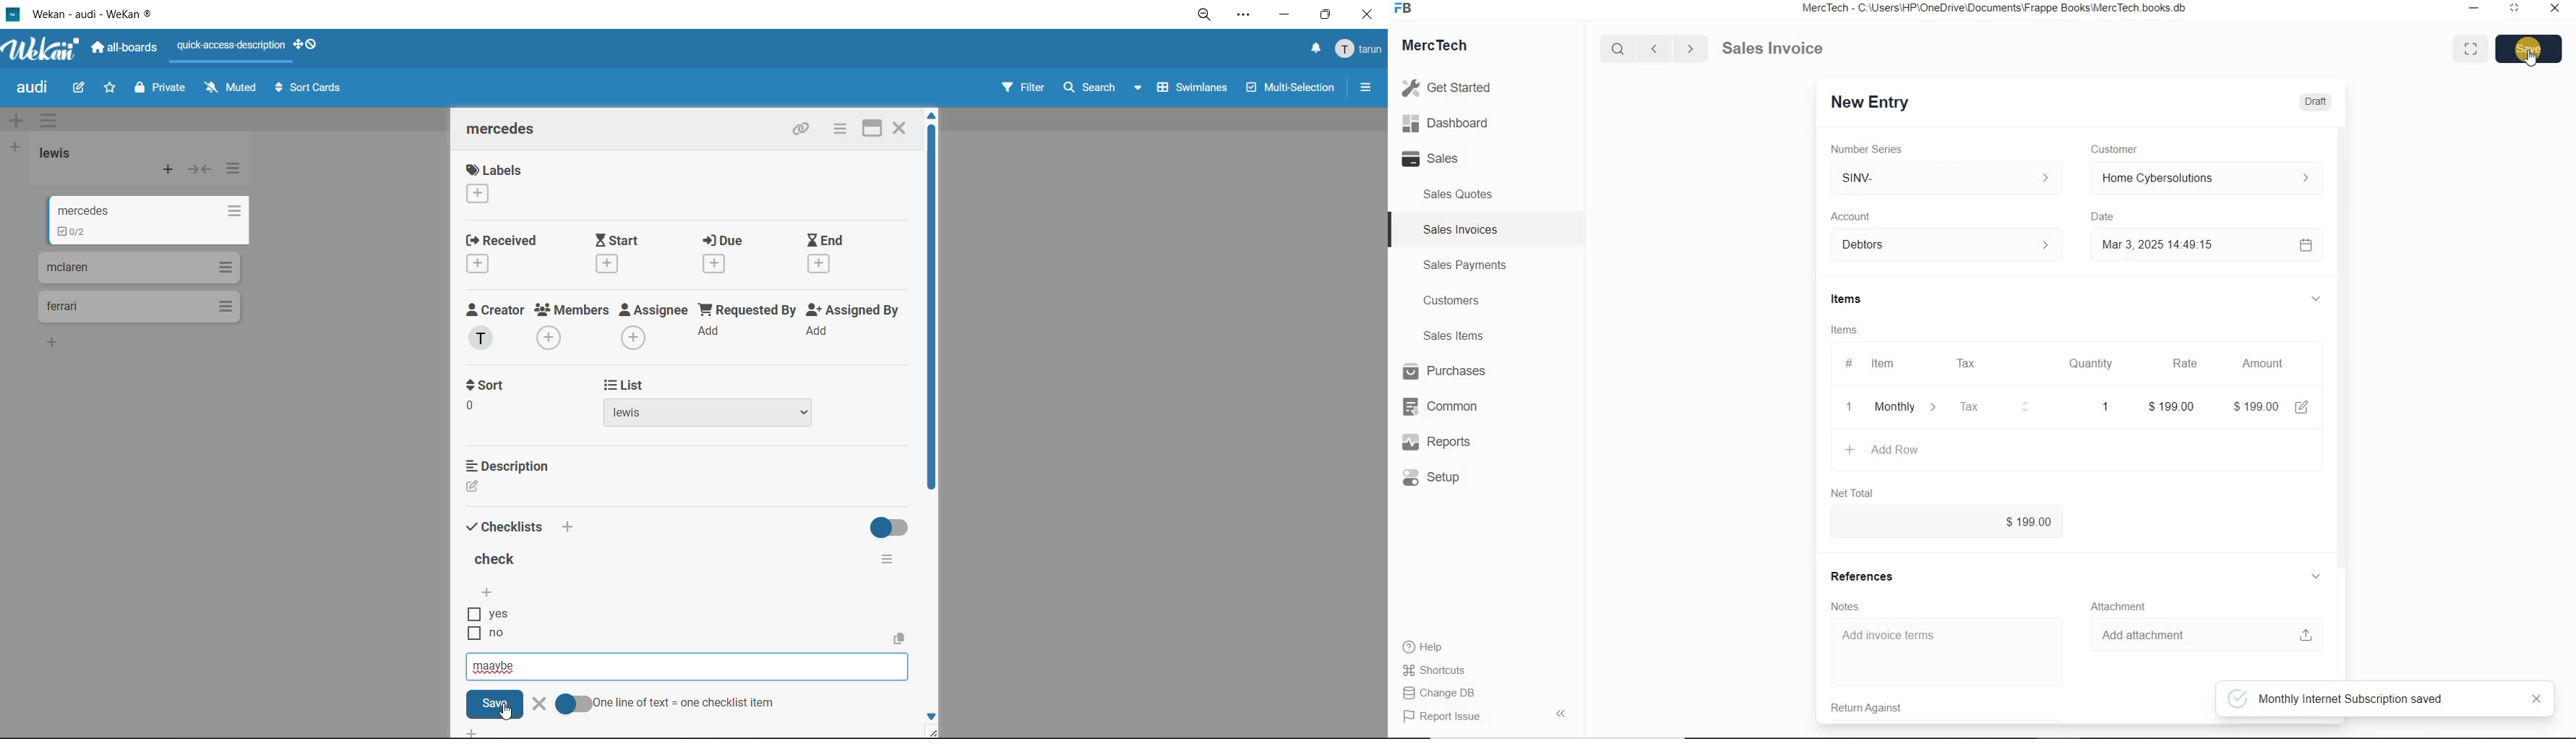 This screenshot has width=2576, height=756. I want to click on Add invoice terms, so click(1950, 653).